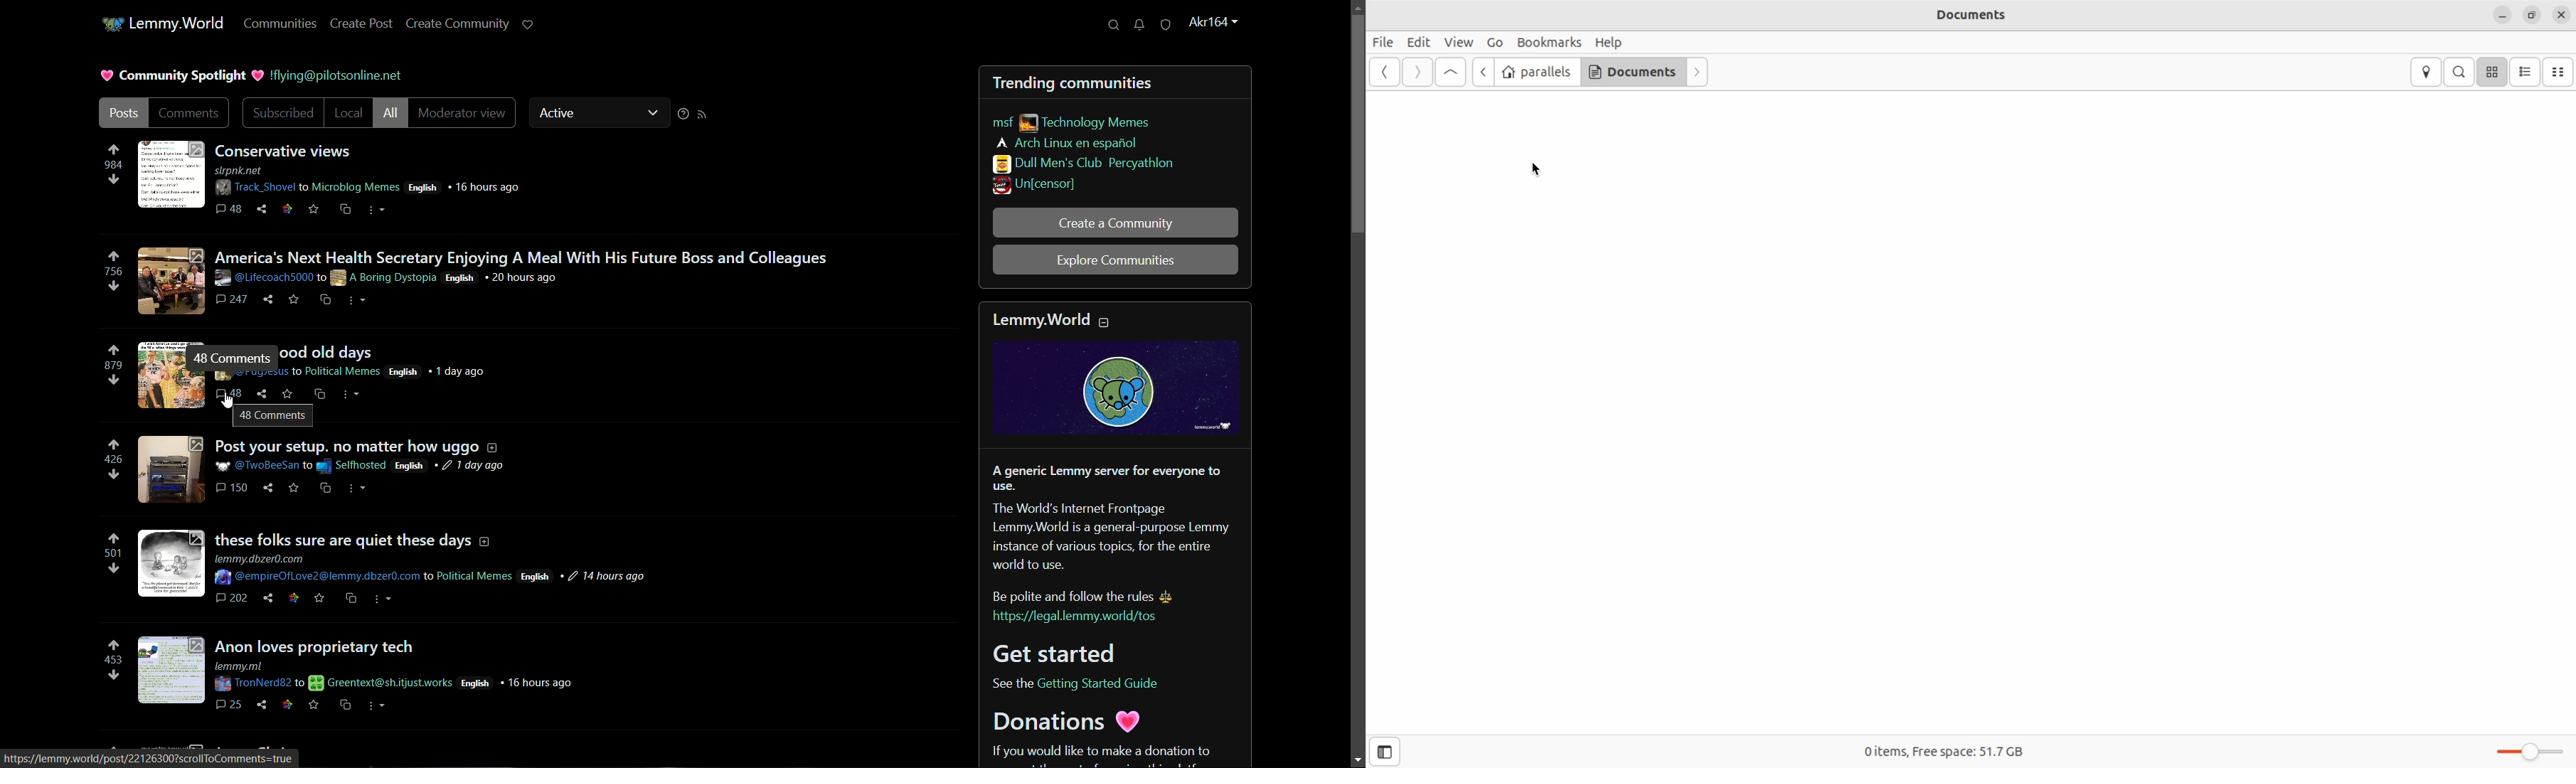  What do you see at coordinates (113, 383) in the screenshot?
I see `downvote` at bounding box center [113, 383].